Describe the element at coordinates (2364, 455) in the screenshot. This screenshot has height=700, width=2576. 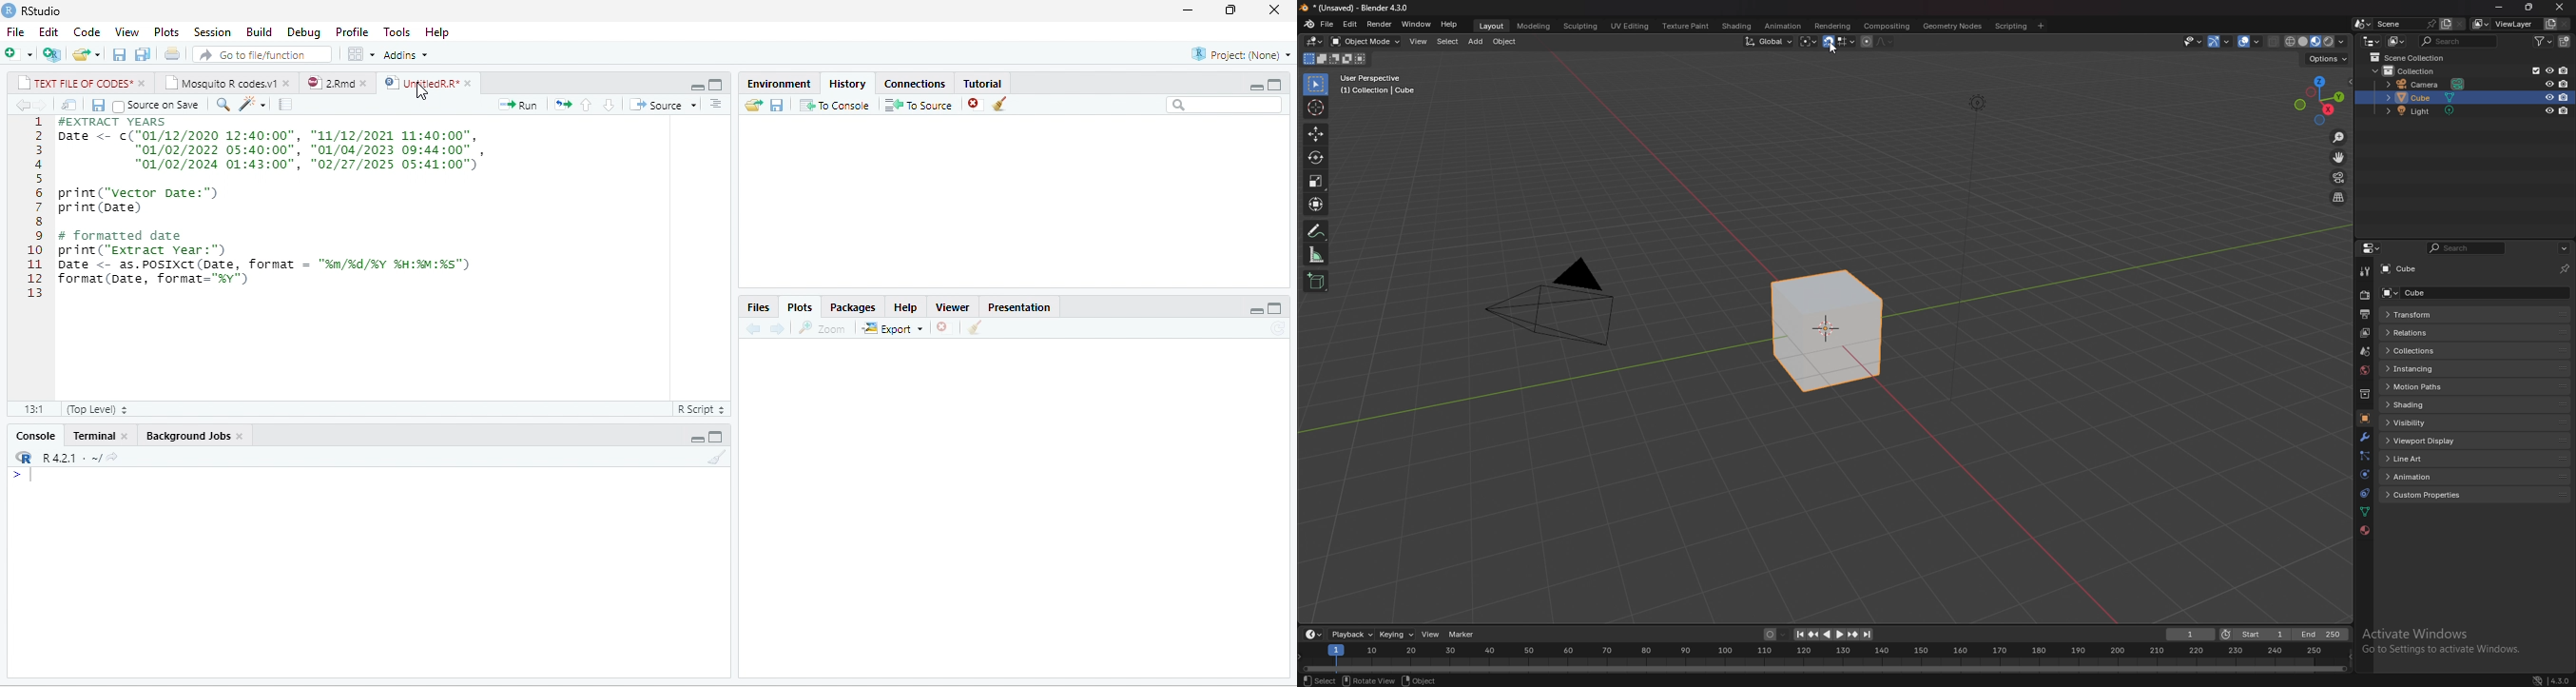
I see `particles` at that location.